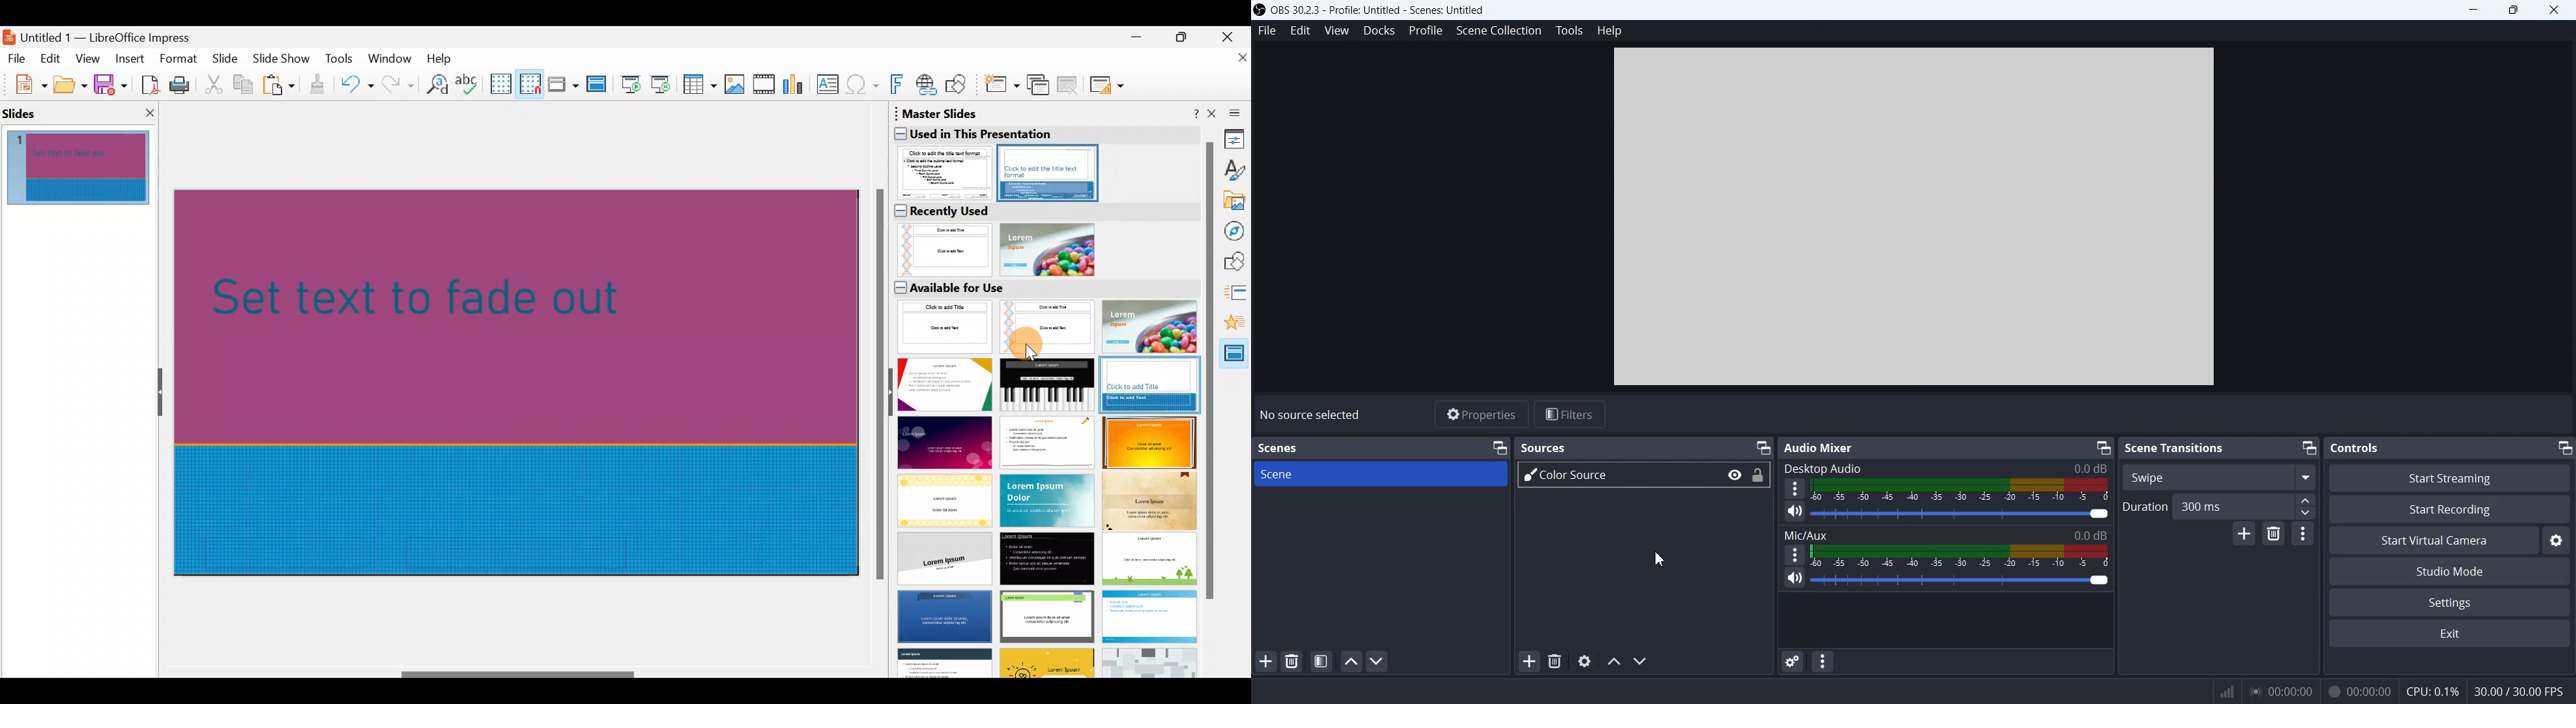  I want to click on Properties, so click(1235, 138).